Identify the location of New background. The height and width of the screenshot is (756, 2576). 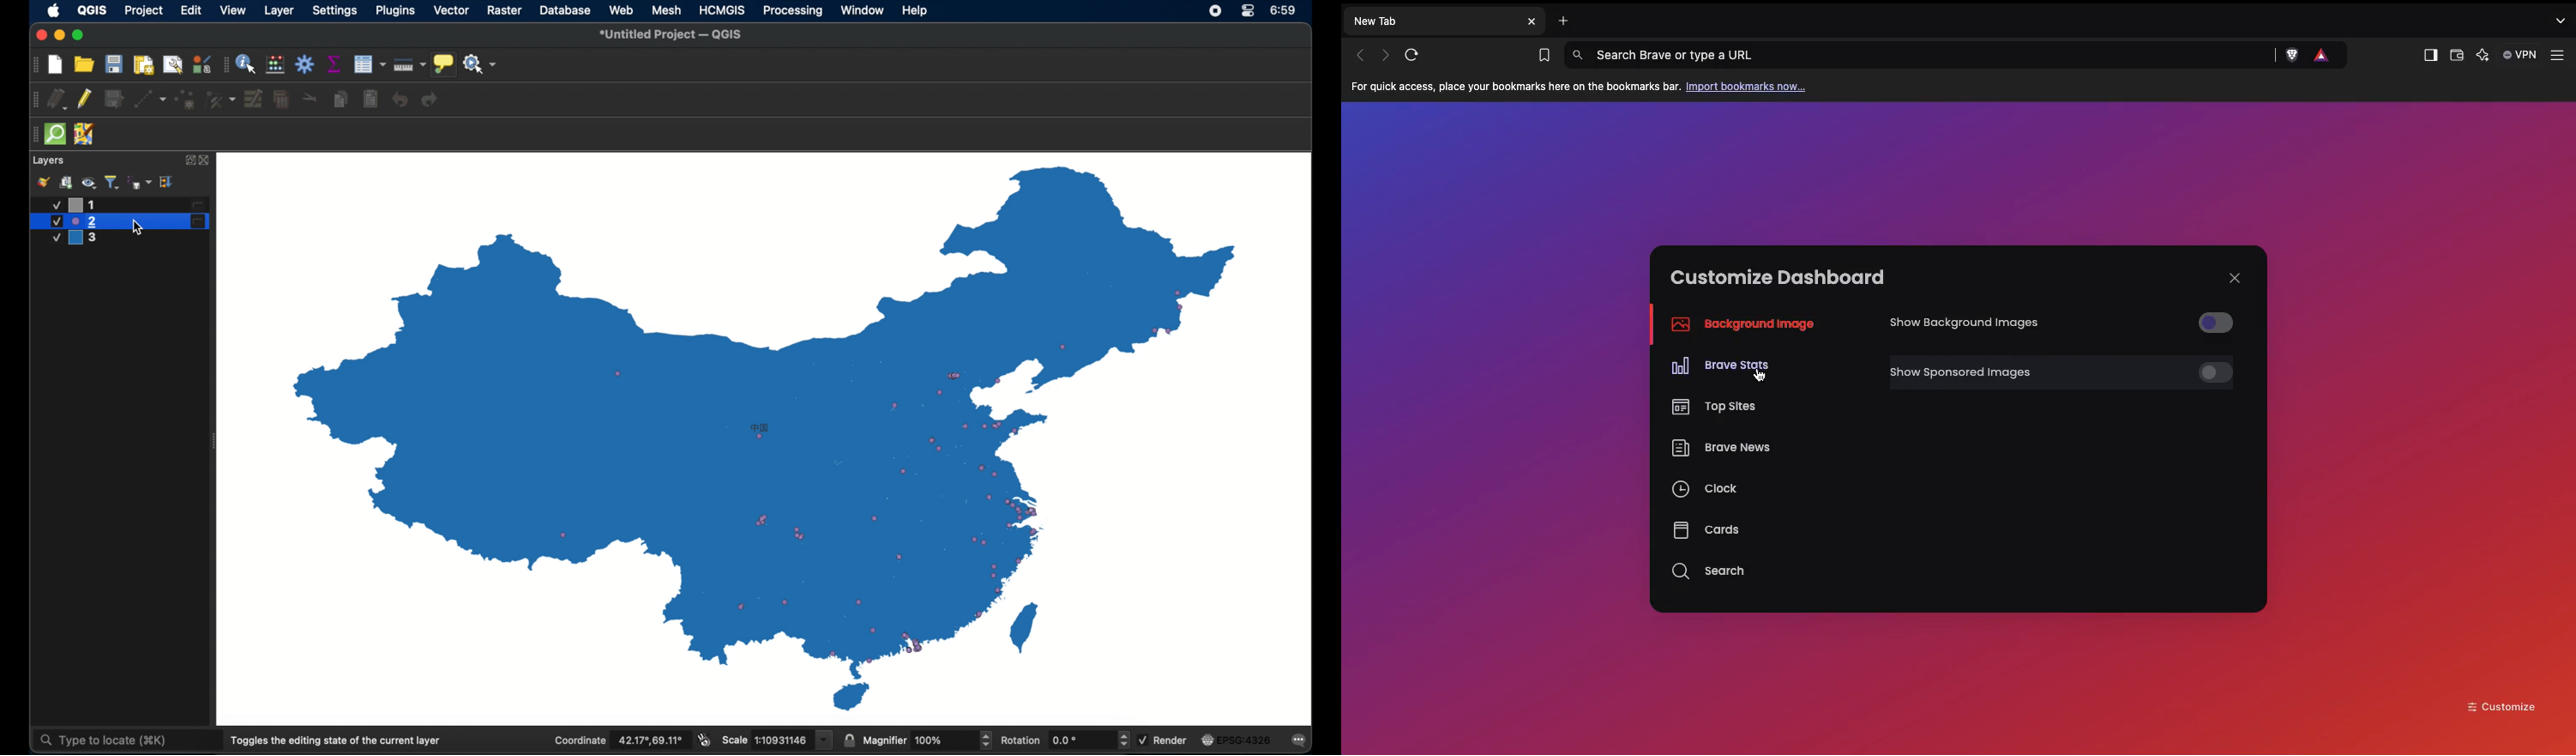
(1959, 172).